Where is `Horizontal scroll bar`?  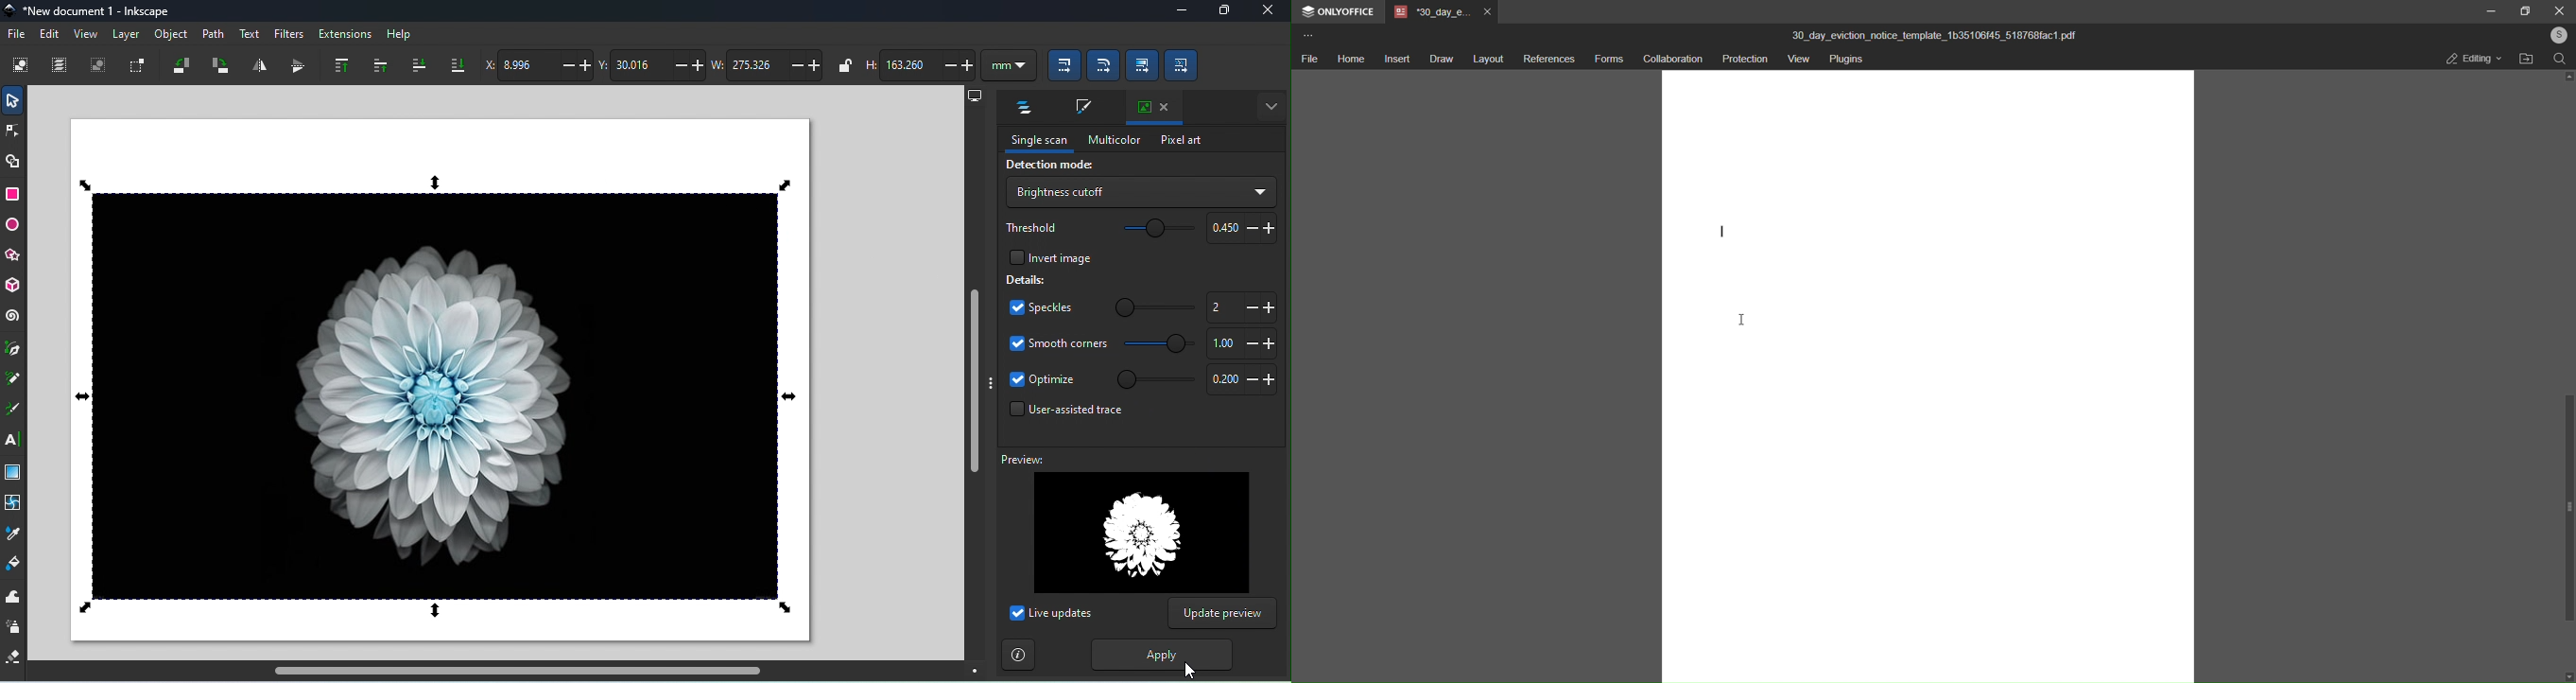
Horizontal scroll bar is located at coordinates (512, 673).